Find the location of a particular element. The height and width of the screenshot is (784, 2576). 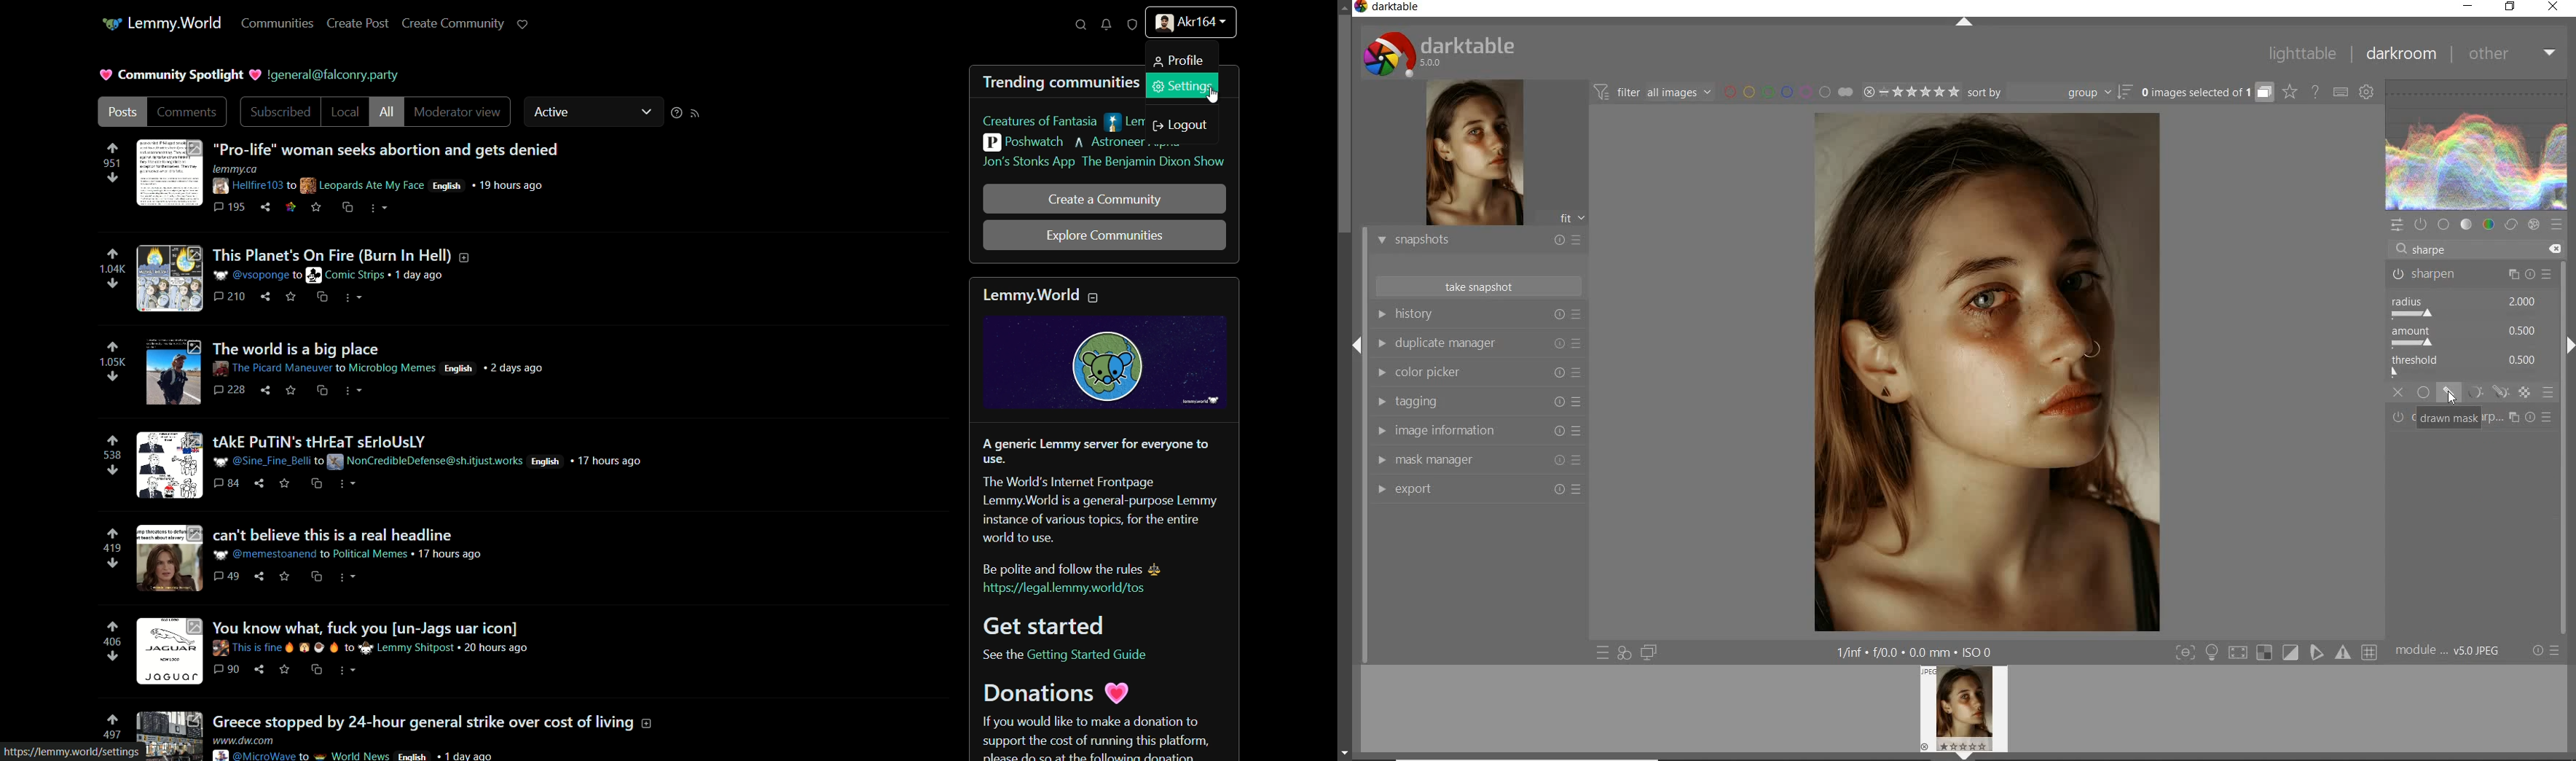

THRESHOLD is located at coordinates (2466, 365).